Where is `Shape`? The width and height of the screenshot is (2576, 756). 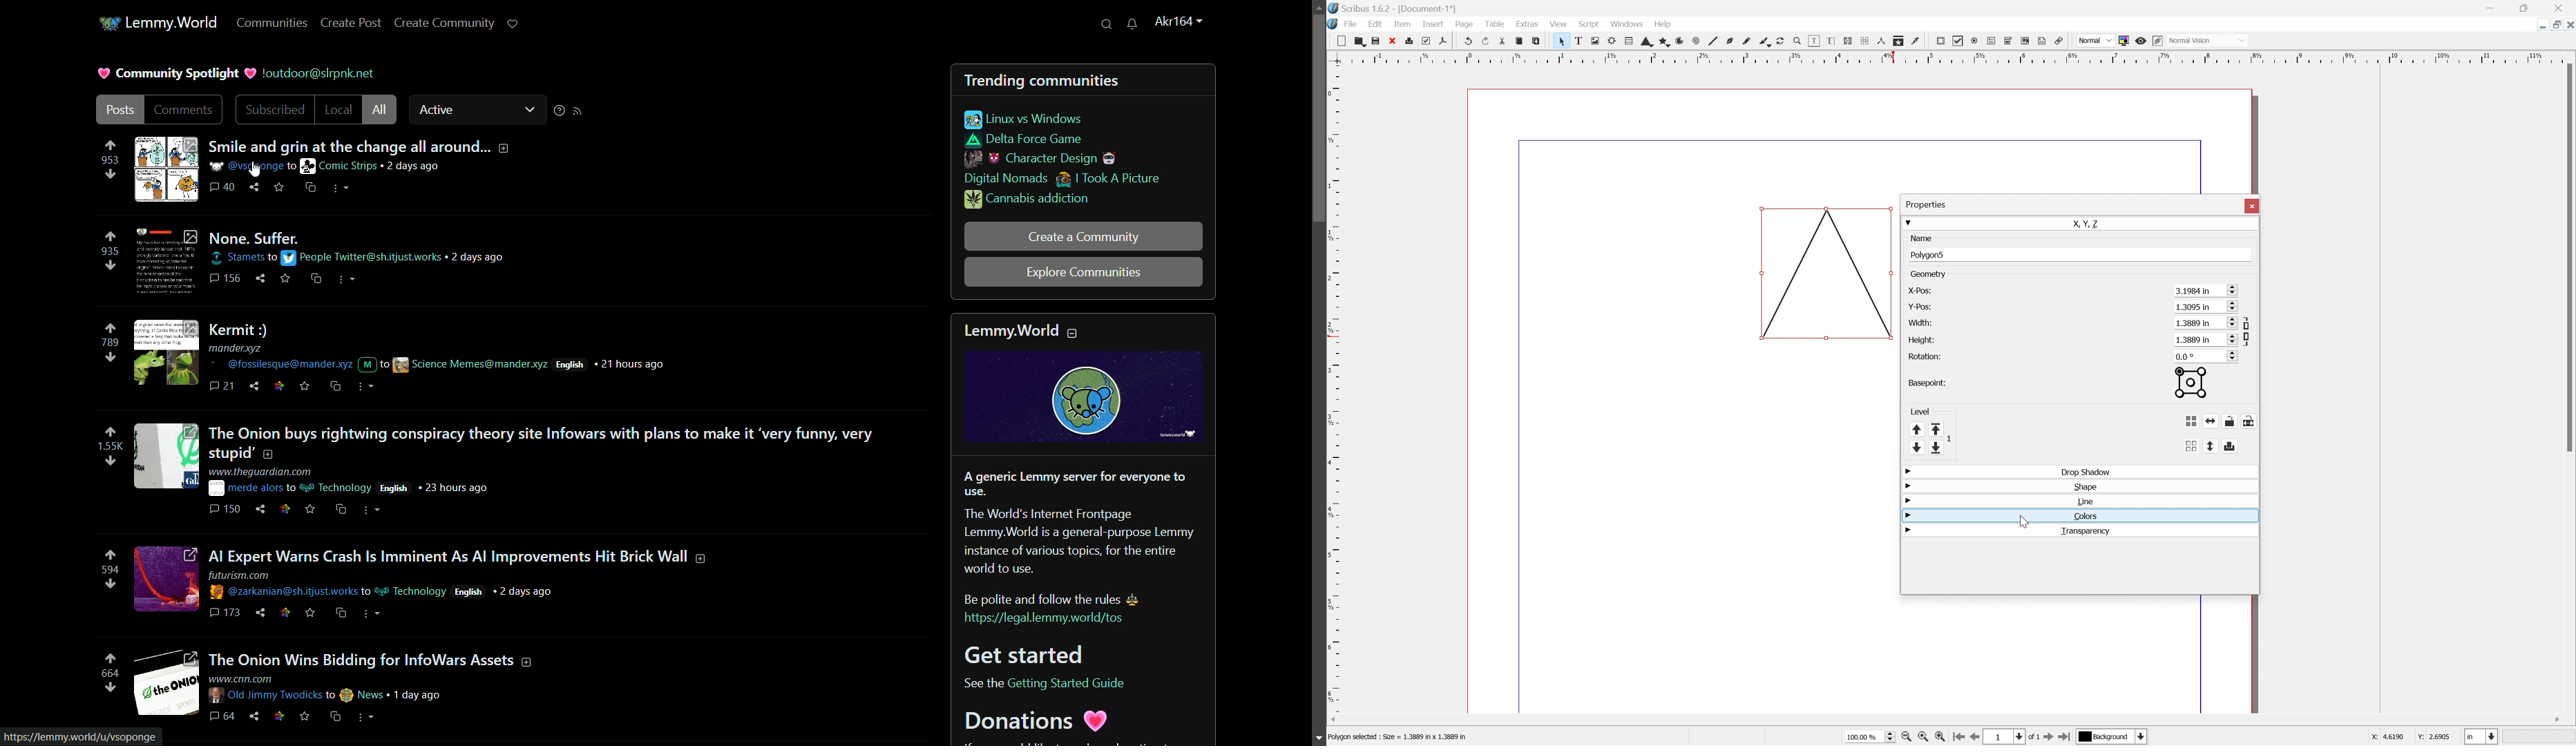 Shape is located at coordinates (2085, 486).